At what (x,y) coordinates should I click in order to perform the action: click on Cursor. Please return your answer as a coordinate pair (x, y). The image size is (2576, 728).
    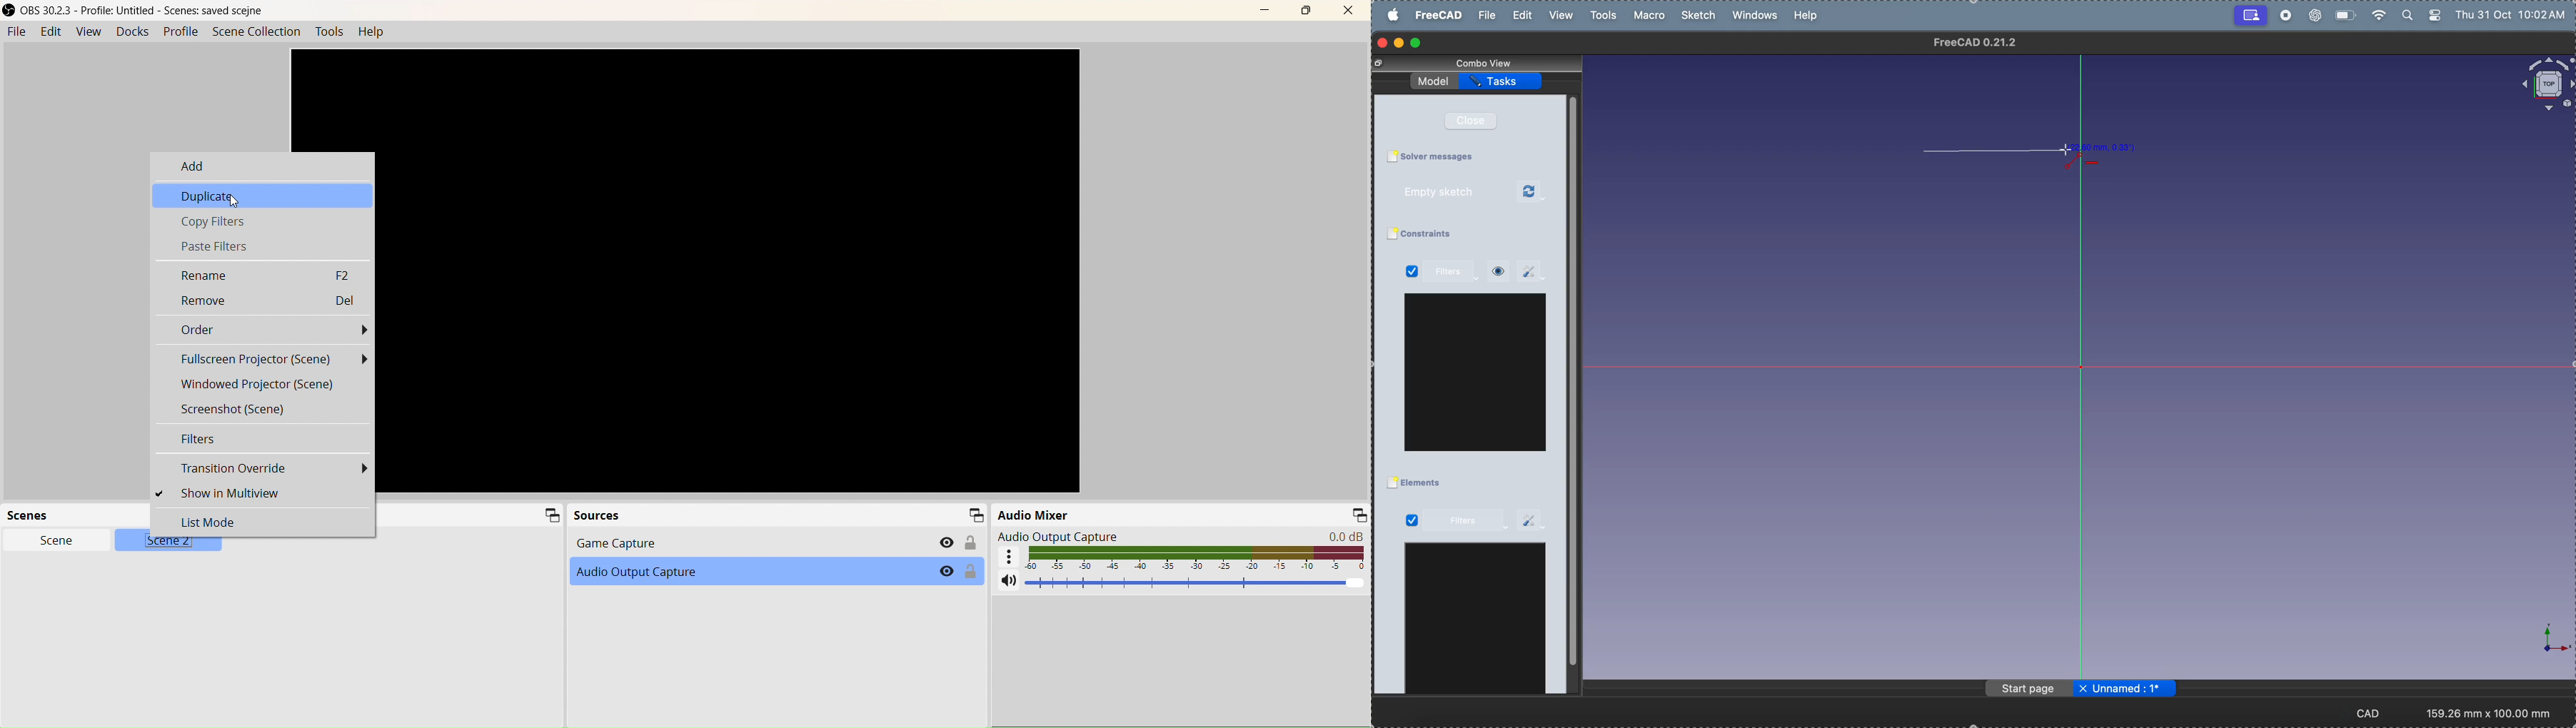
    Looking at the image, I should click on (236, 200).